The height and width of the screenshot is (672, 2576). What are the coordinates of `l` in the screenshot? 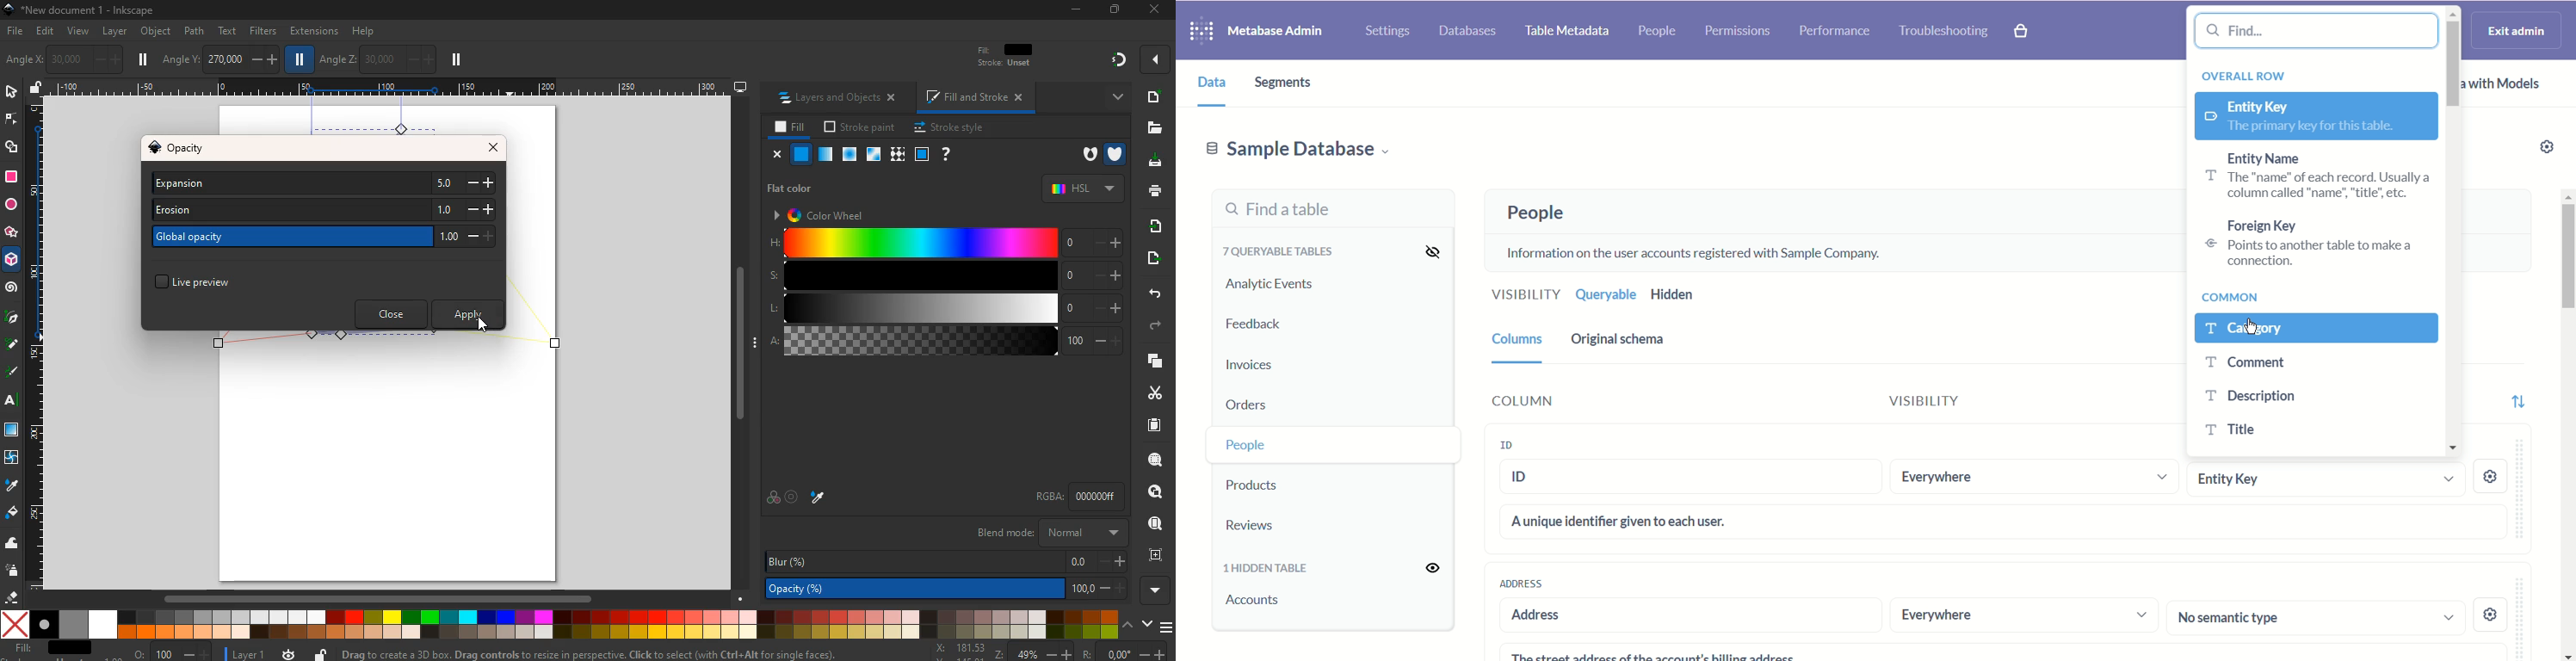 It's located at (943, 309).